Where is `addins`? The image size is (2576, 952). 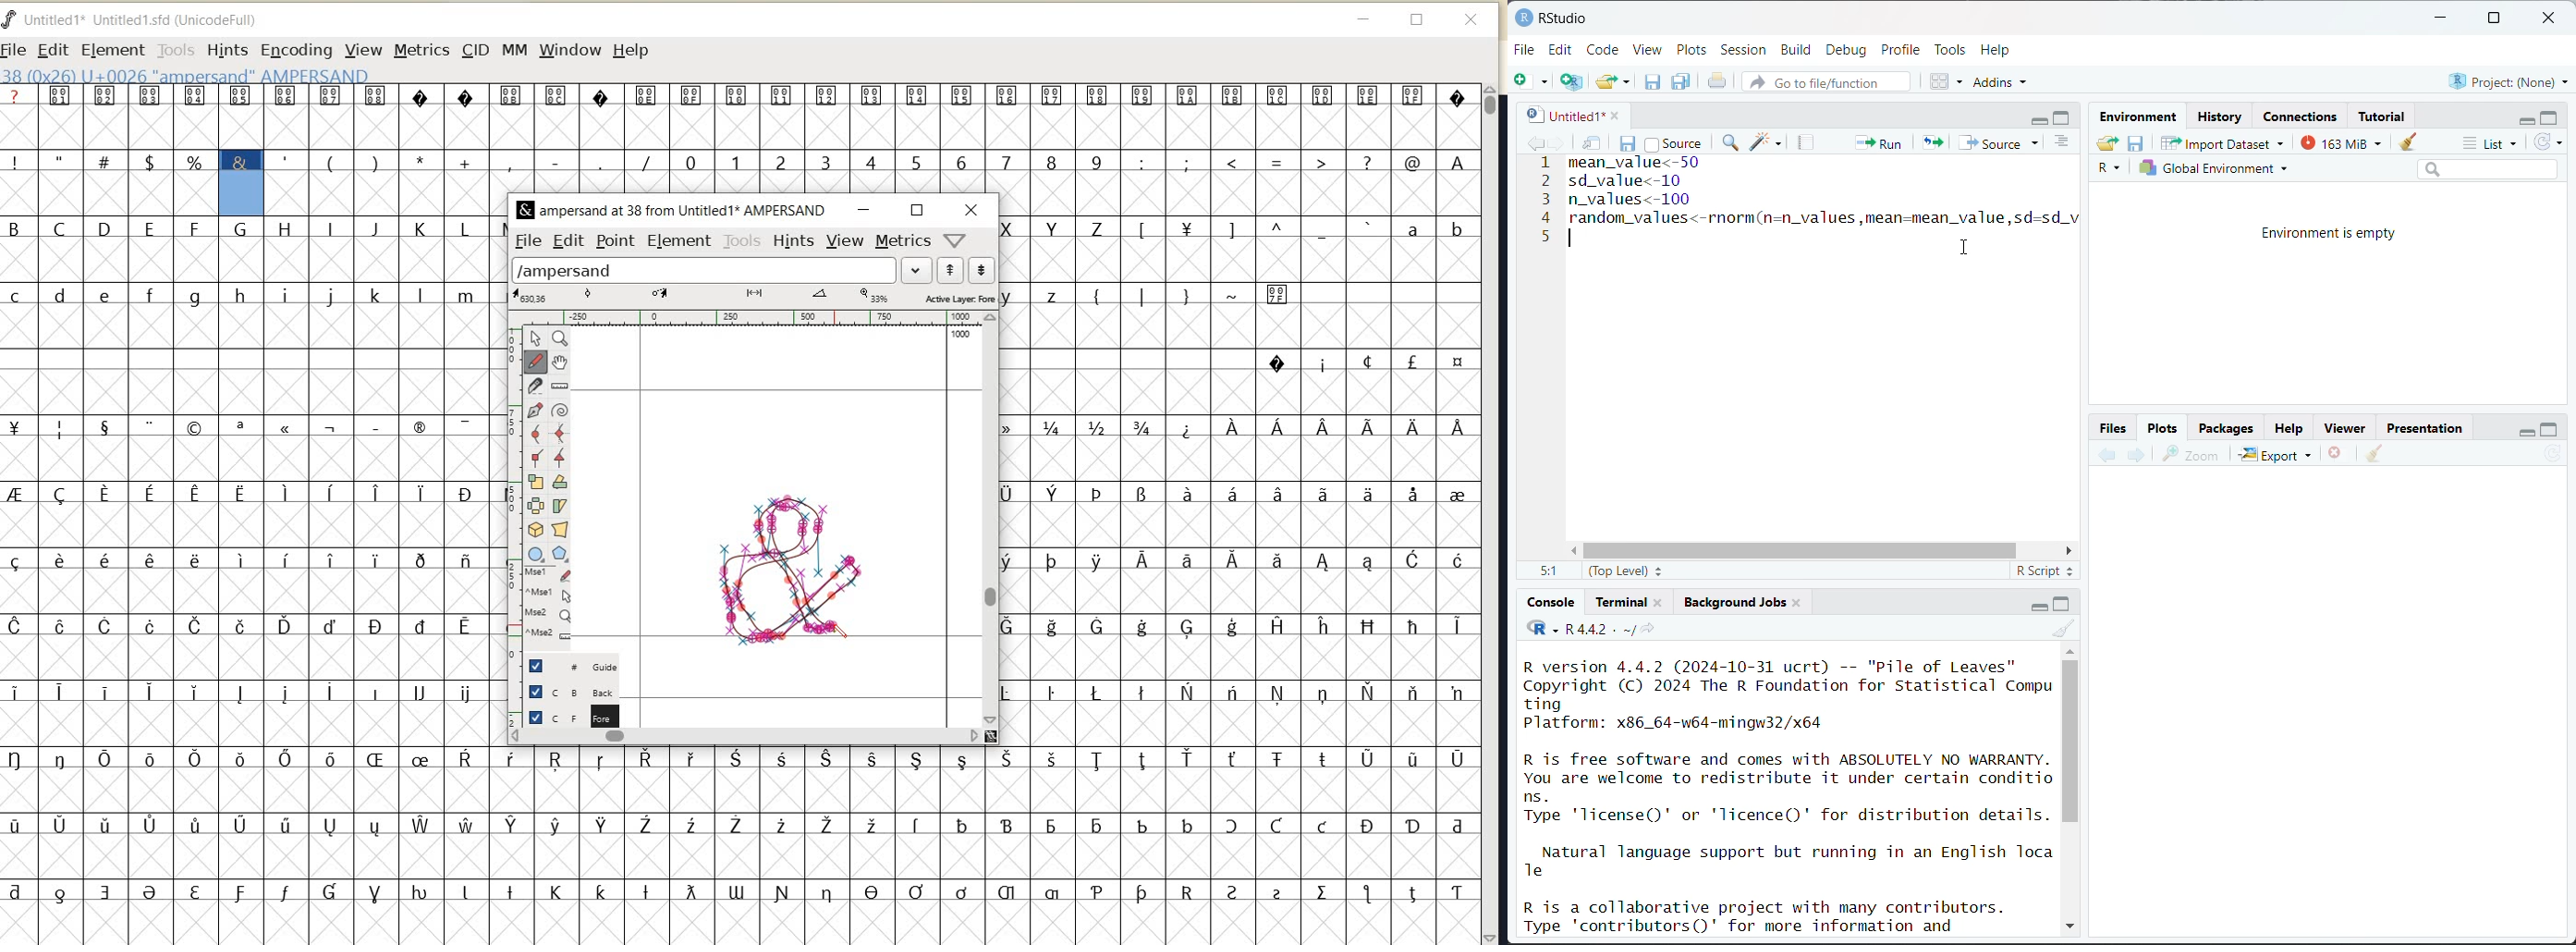
addins is located at coordinates (2003, 81).